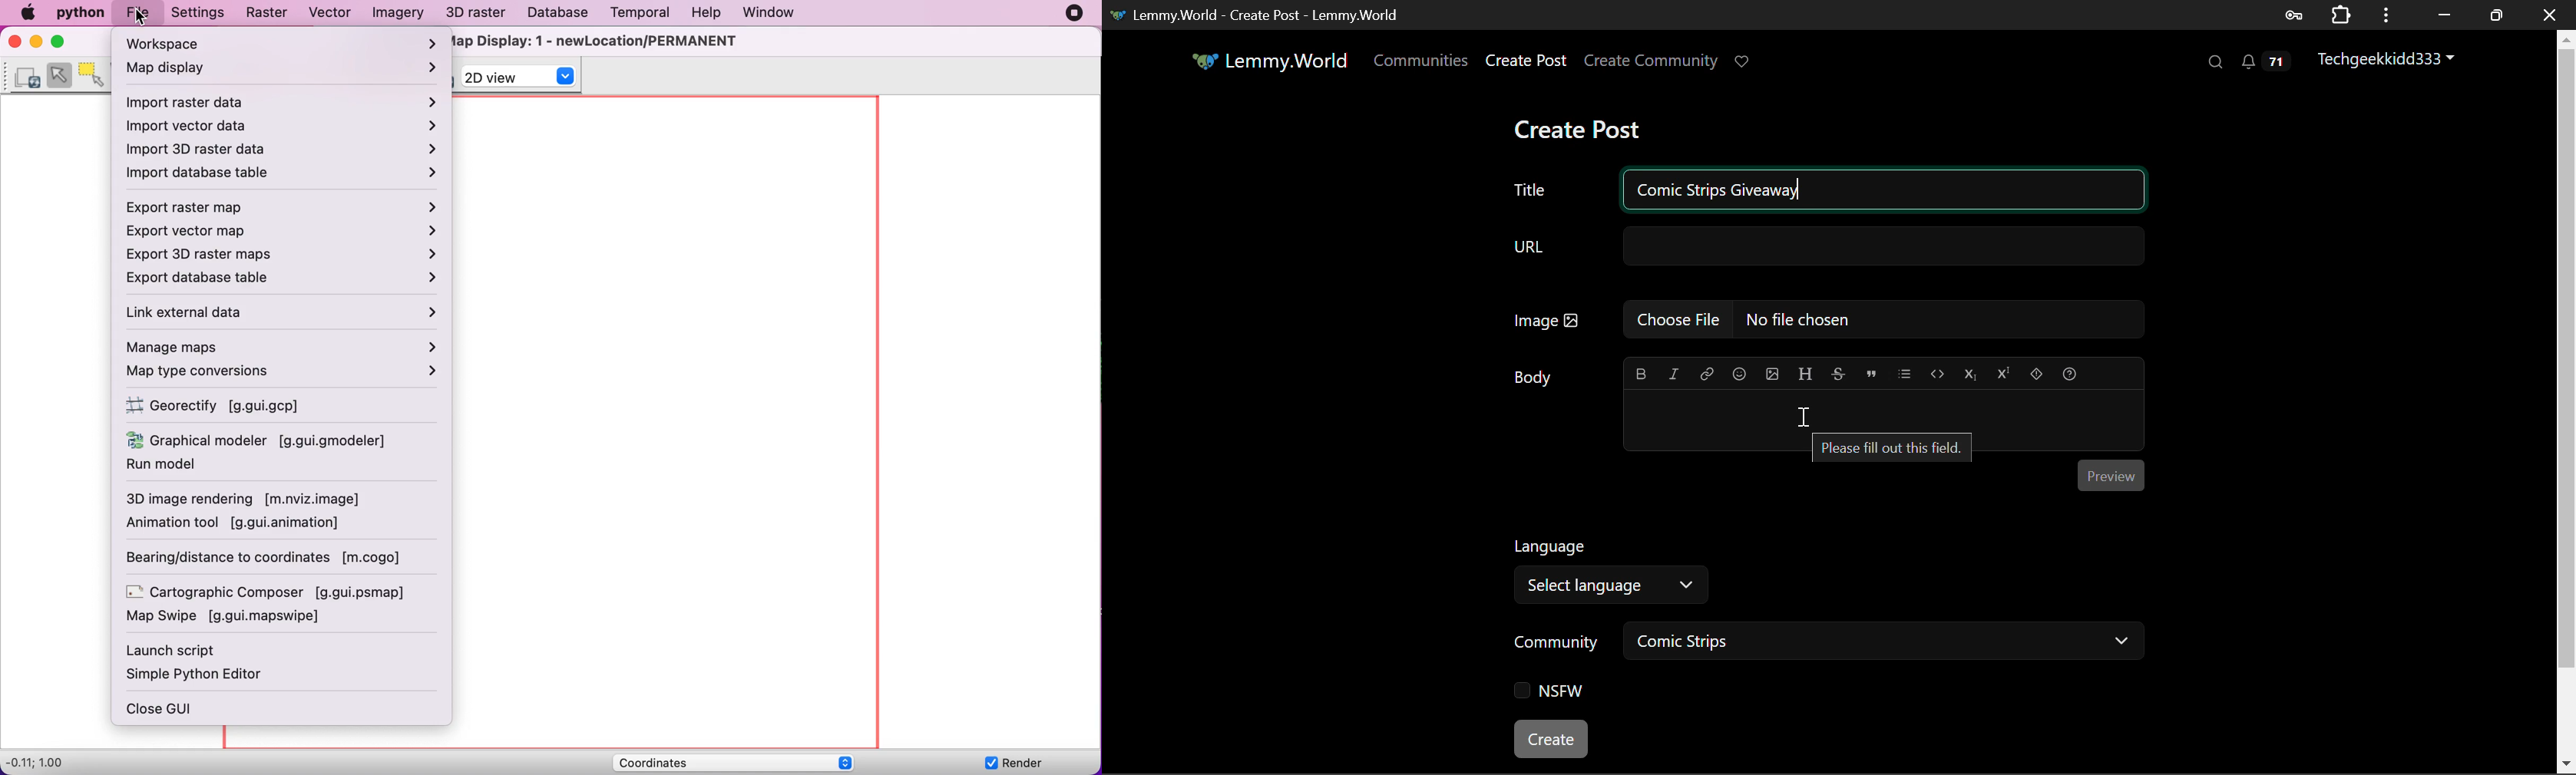  Describe the element at coordinates (2444, 14) in the screenshot. I see `Restore Down` at that location.